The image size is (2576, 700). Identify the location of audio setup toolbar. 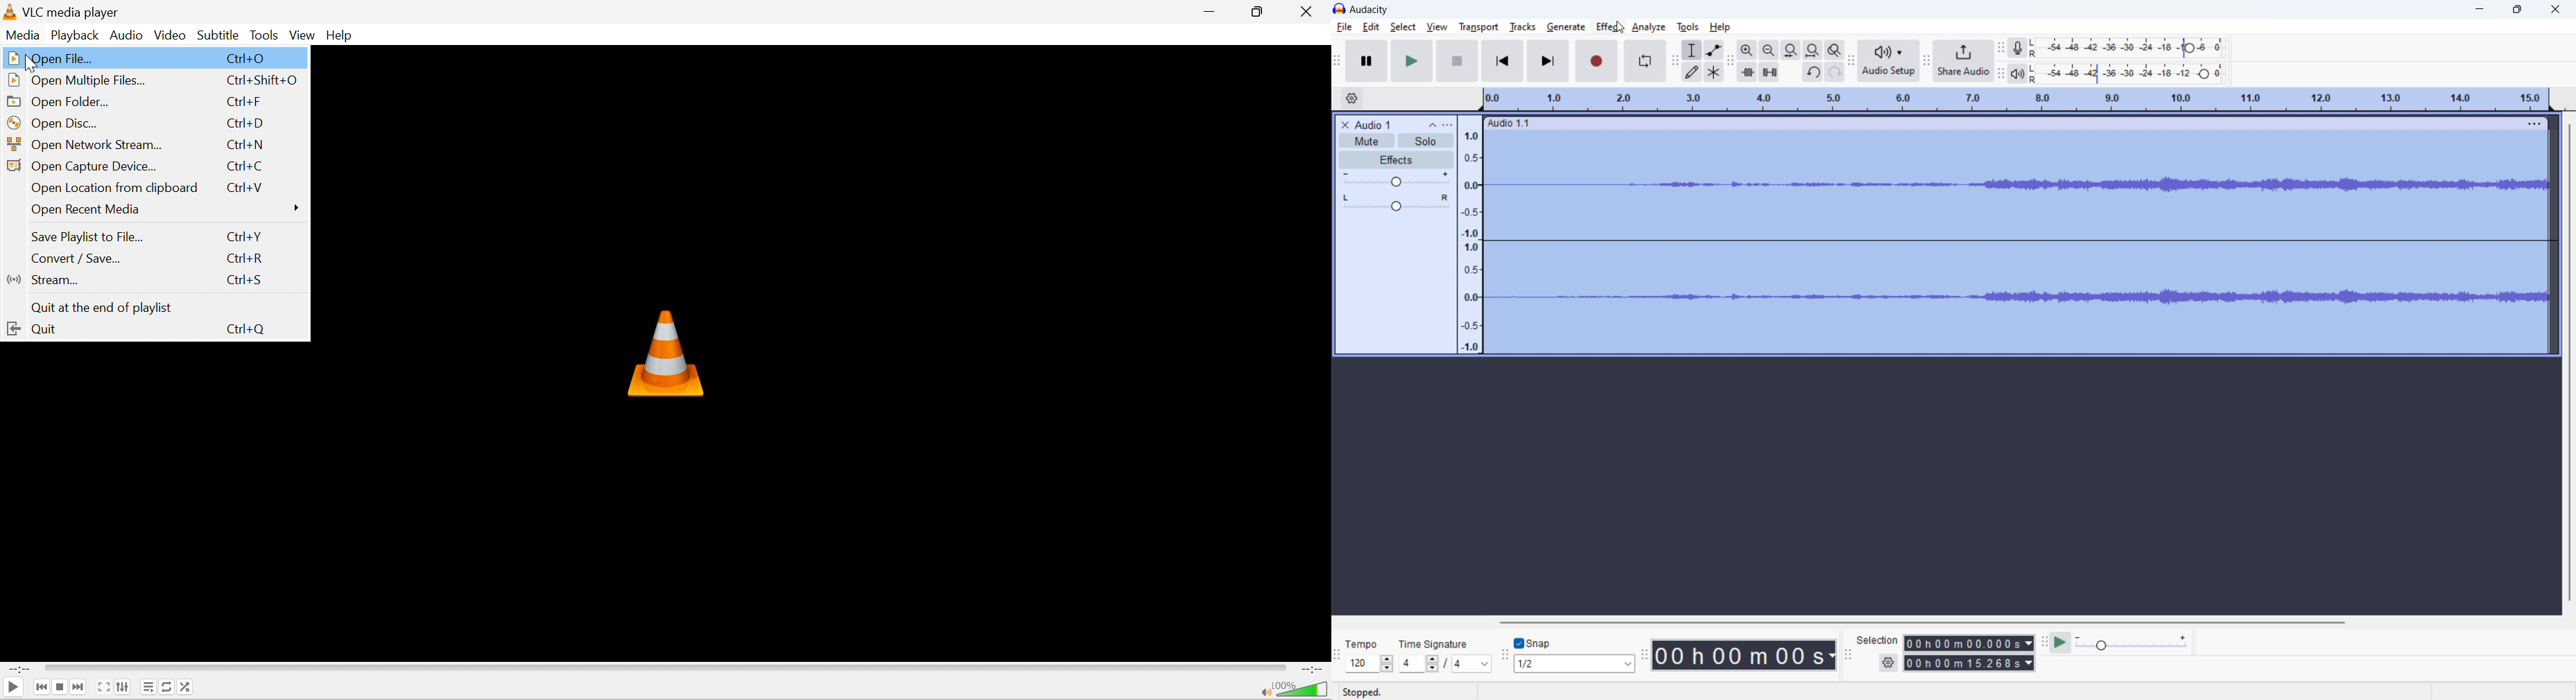
(1851, 60).